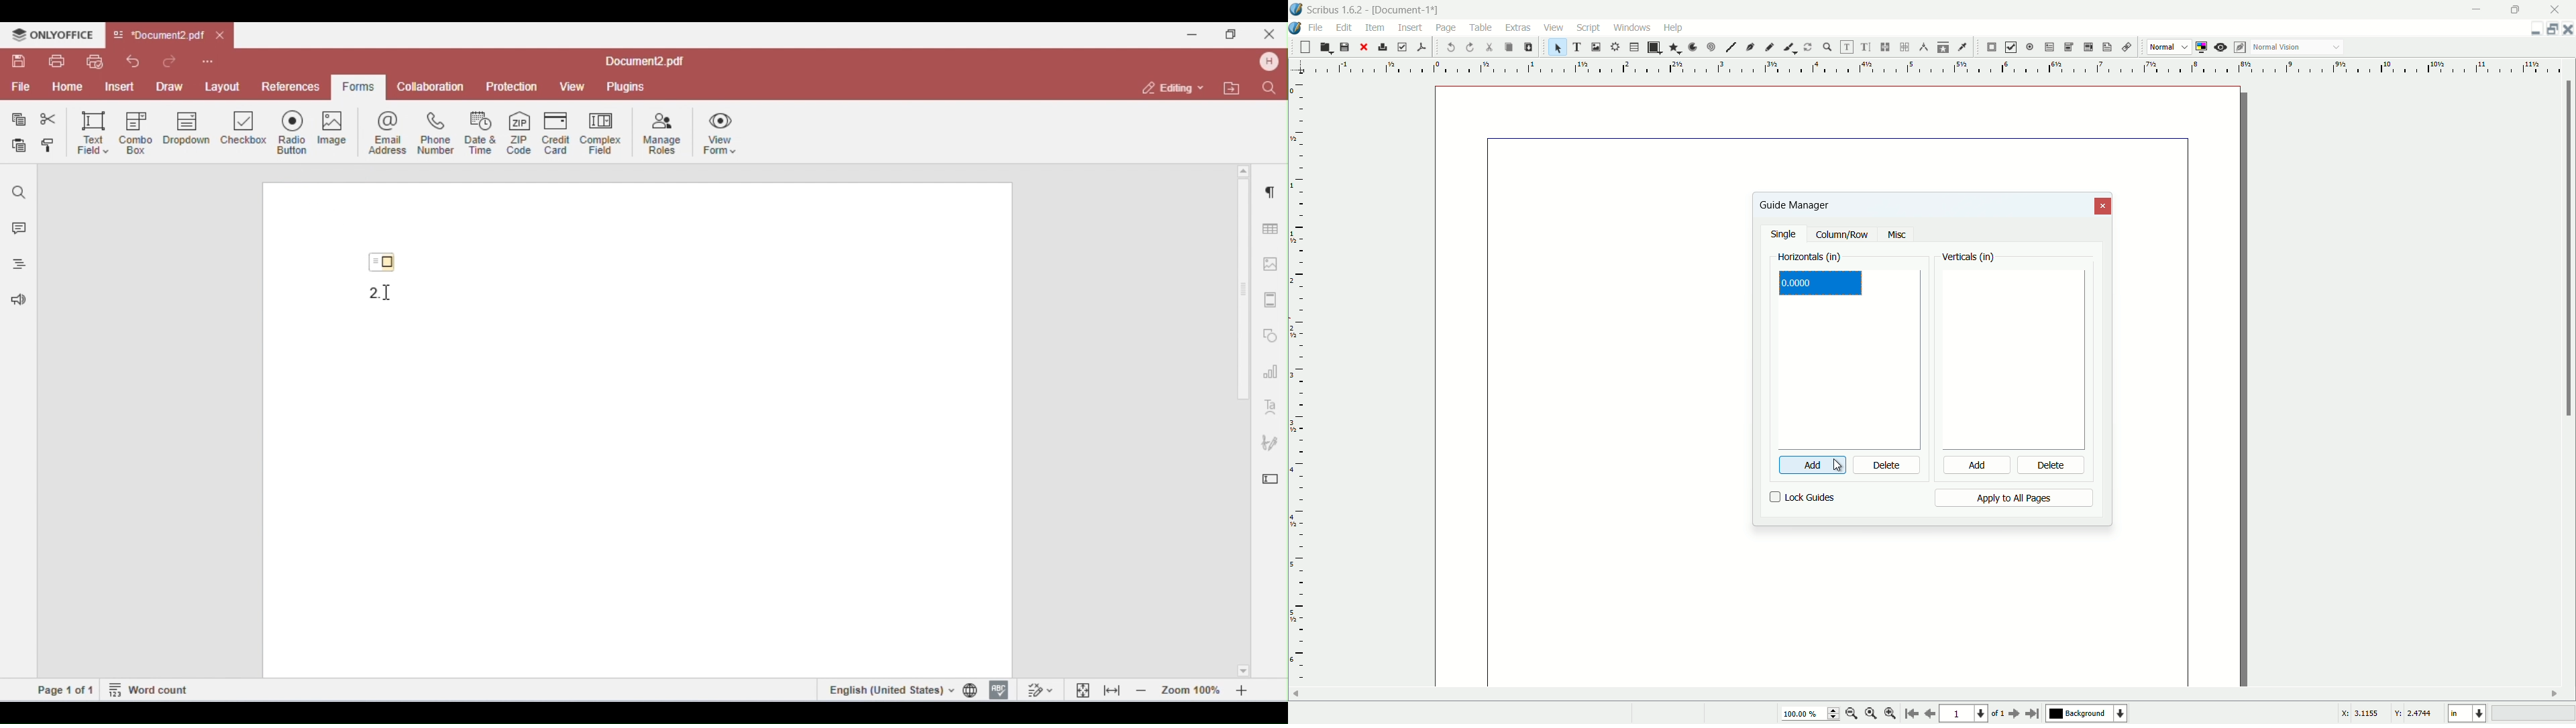  What do you see at coordinates (1508, 48) in the screenshot?
I see `copy` at bounding box center [1508, 48].